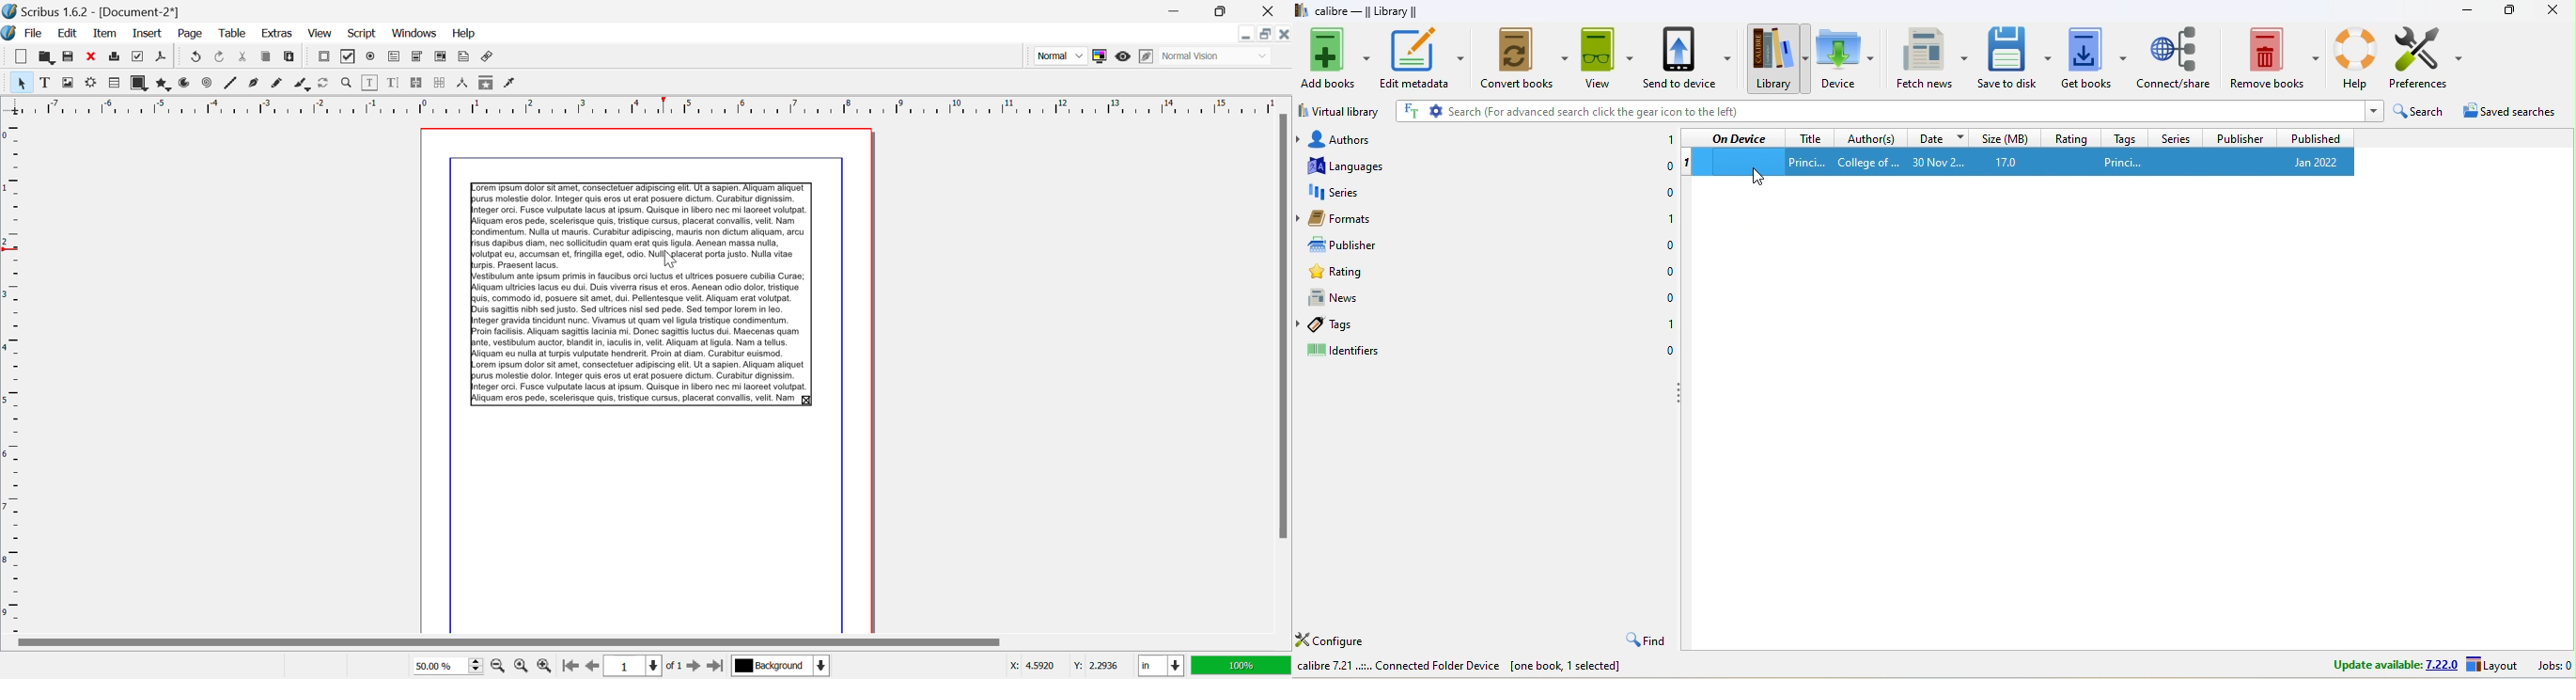 This screenshot has width=2576, height=700. Describe the element at coordinates (2238, 137) in the screenshot. I see `publisher` at that location.